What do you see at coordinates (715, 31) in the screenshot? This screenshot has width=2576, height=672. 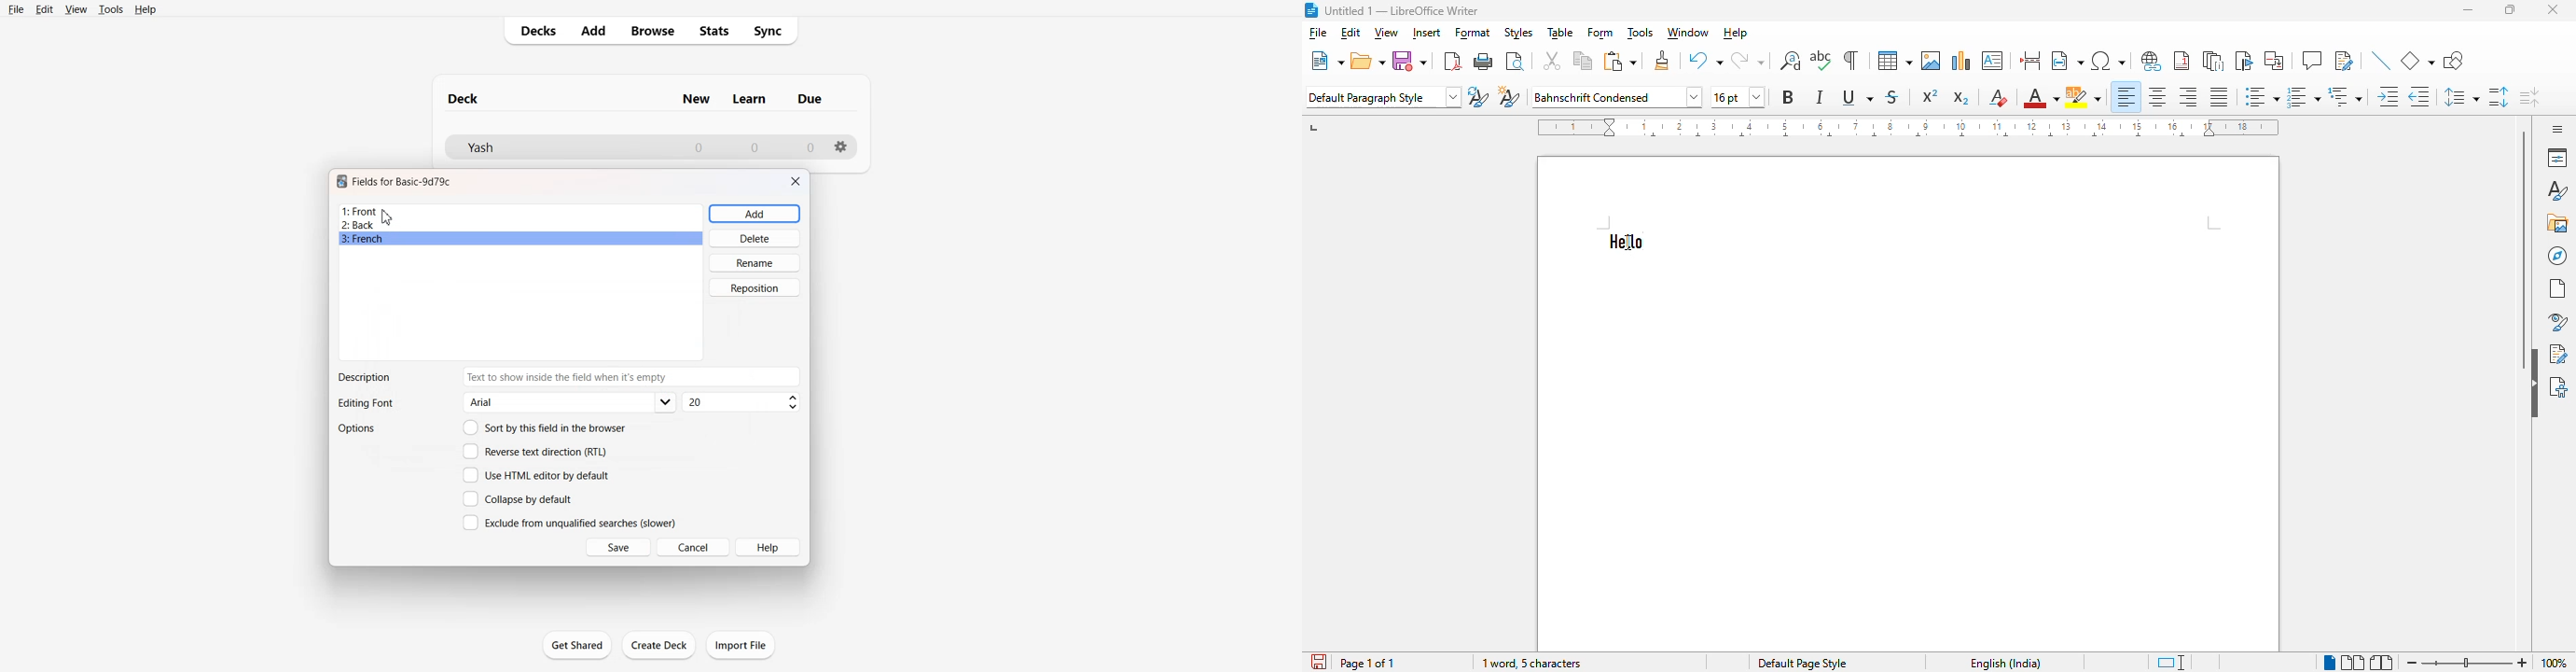 I see `Stats` at bounding box center [715, 31].